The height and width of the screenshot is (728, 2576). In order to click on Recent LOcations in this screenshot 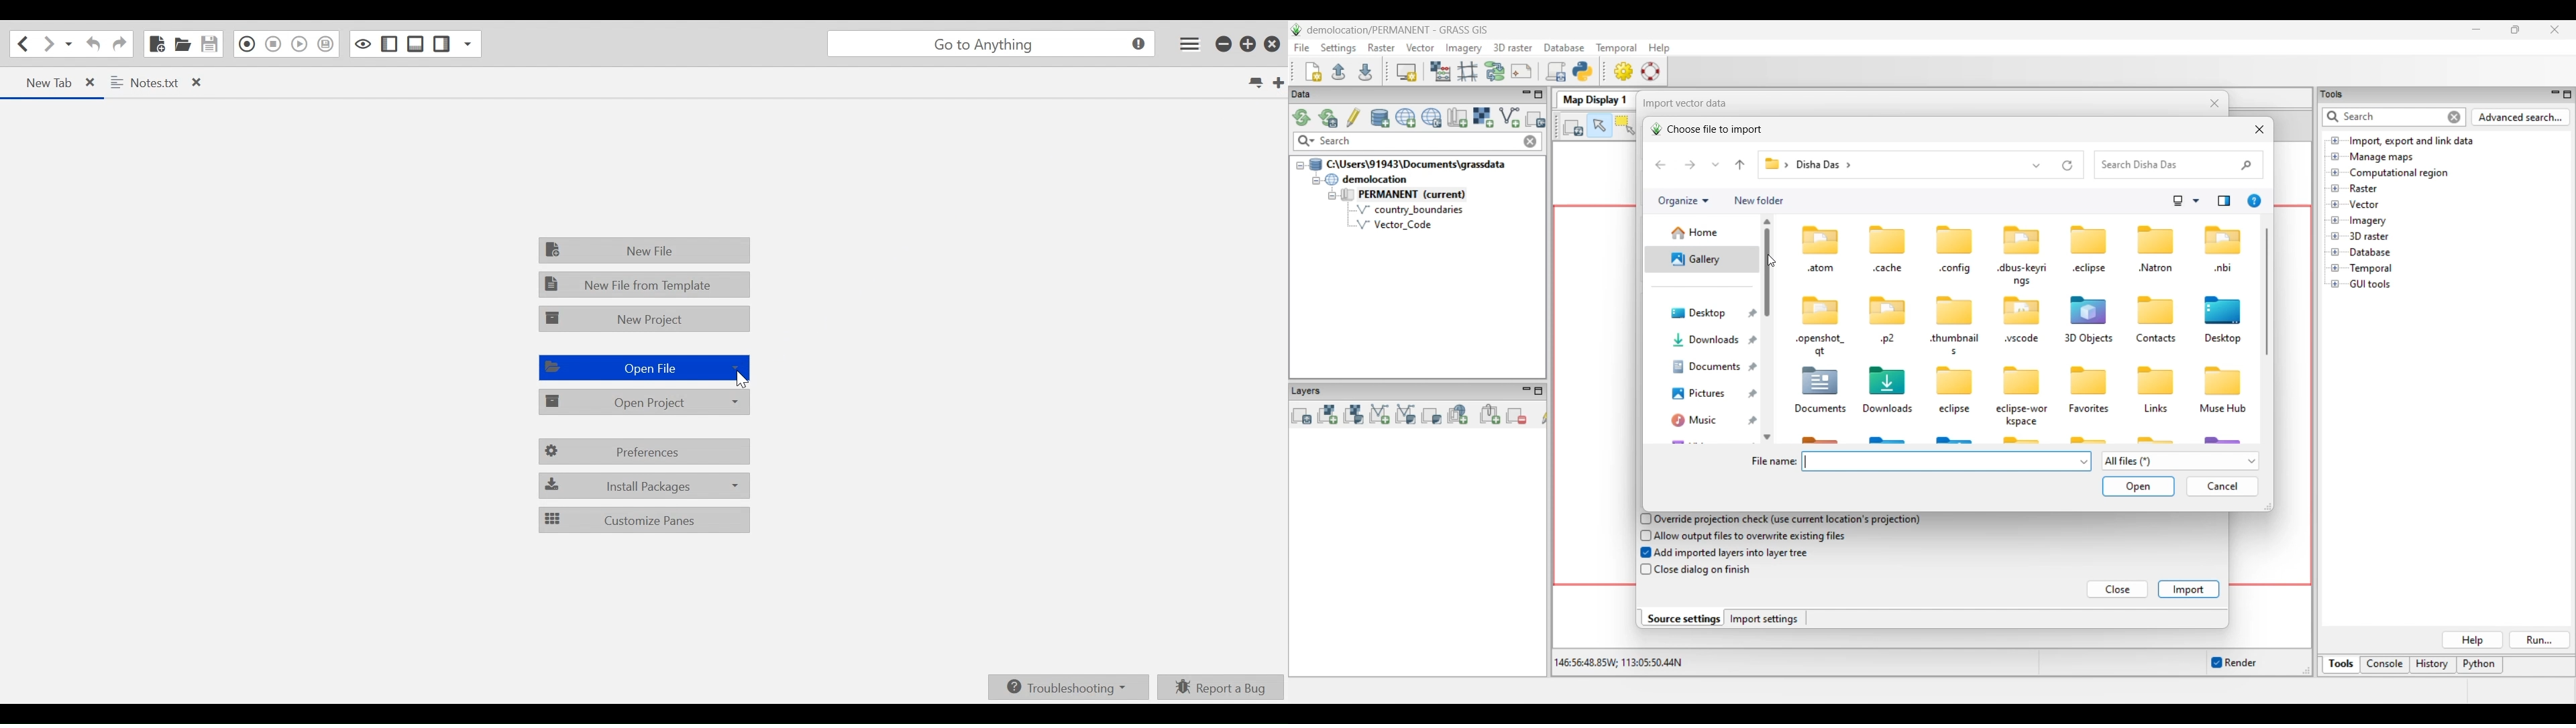, I will do `click(69, 44)`.